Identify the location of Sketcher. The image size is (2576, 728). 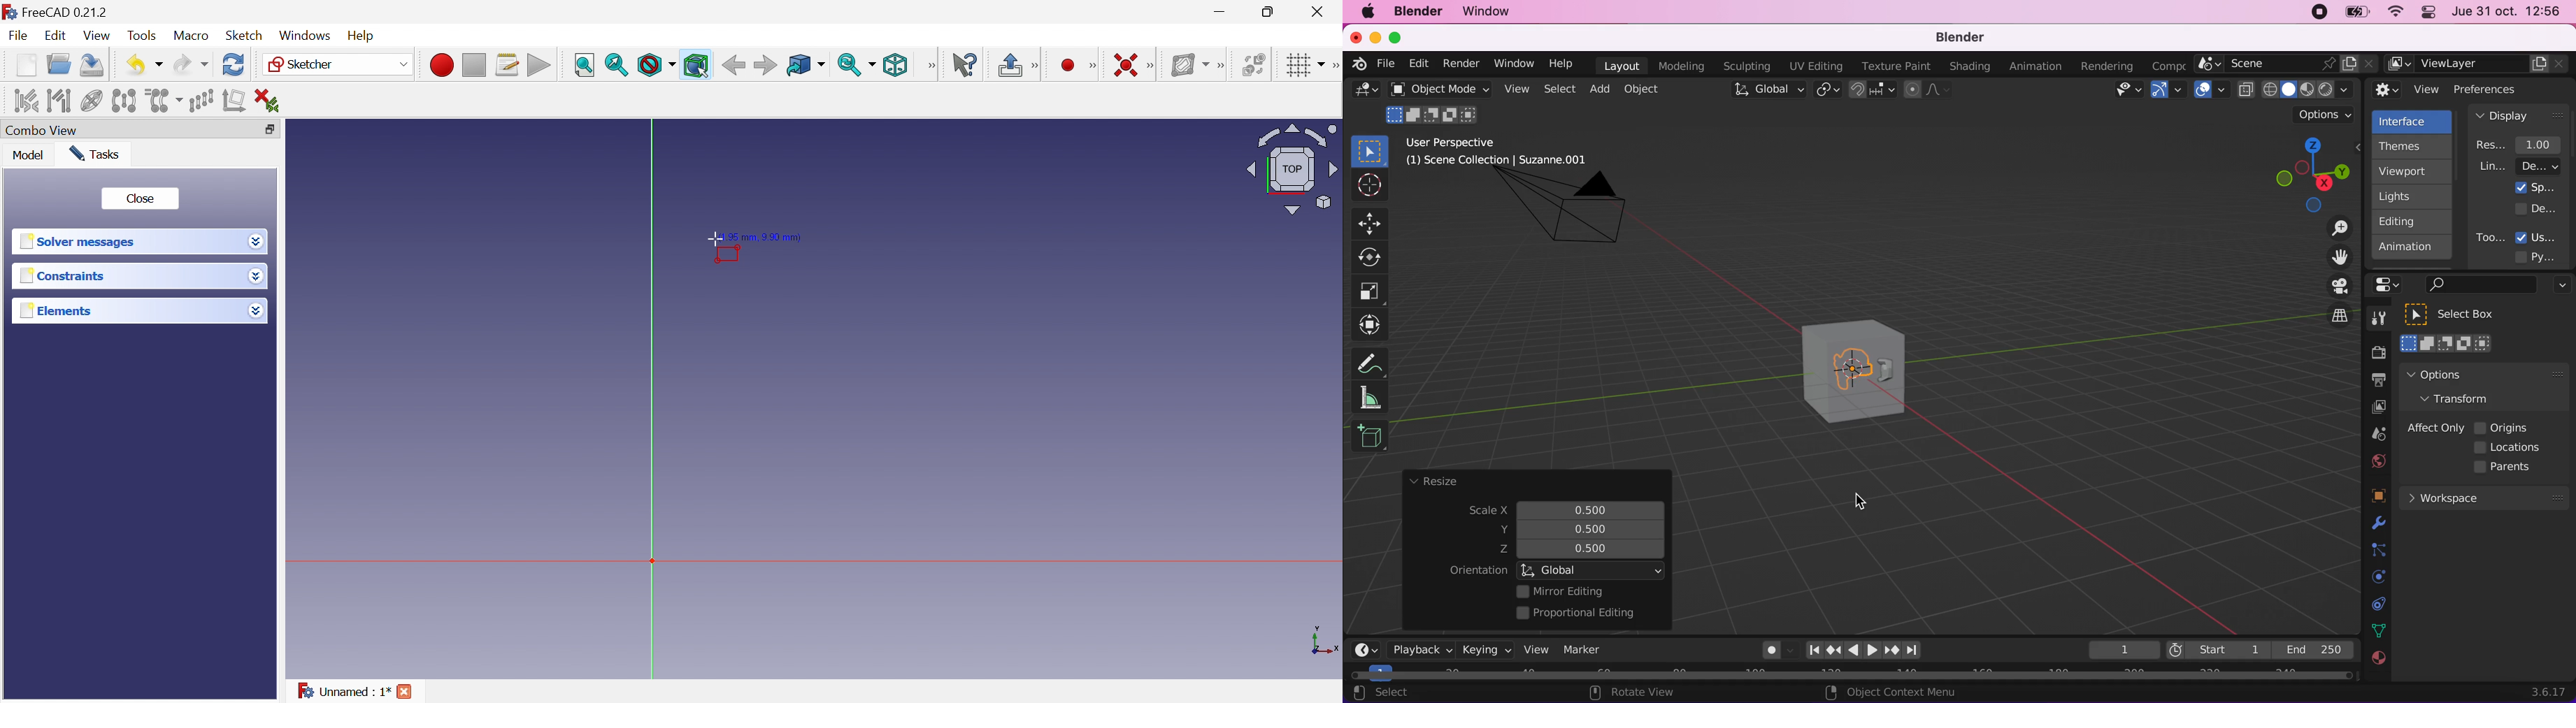
(337, 64).